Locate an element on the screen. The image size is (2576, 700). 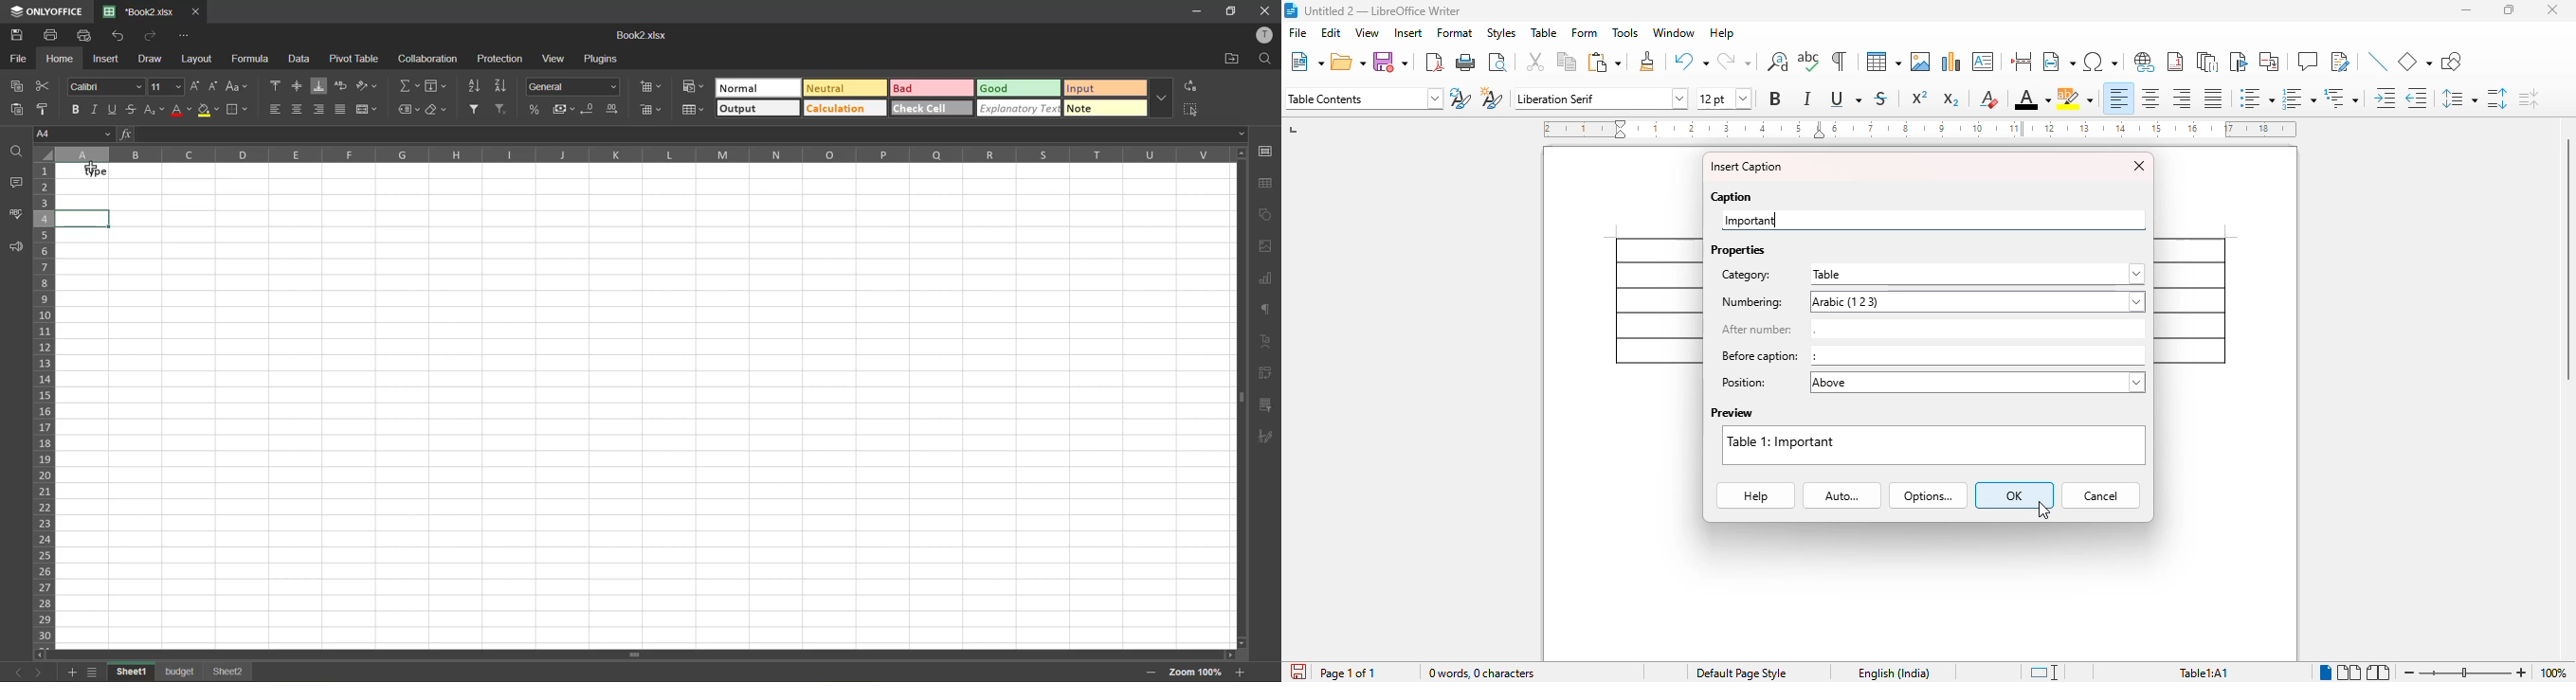
collaboration is located at coordinates (427, 61).